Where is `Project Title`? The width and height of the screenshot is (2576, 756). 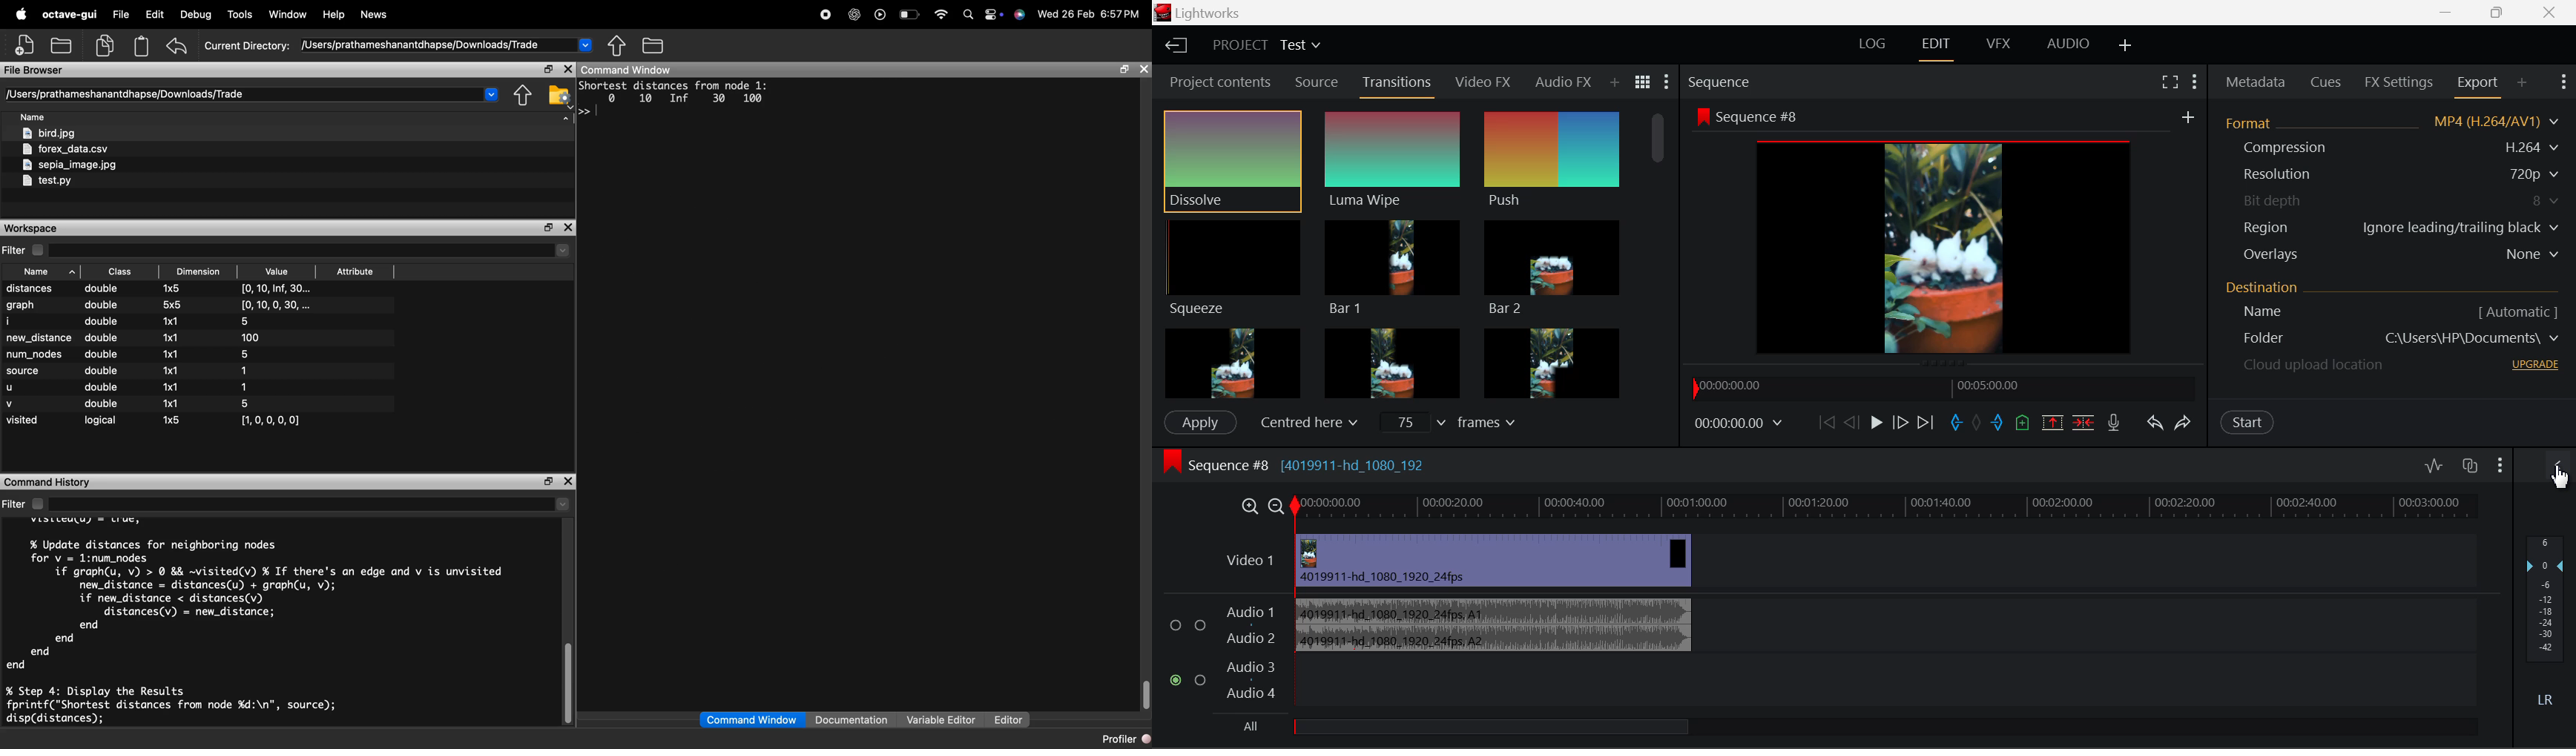 Project Title is located at coordinates (1265, 44).